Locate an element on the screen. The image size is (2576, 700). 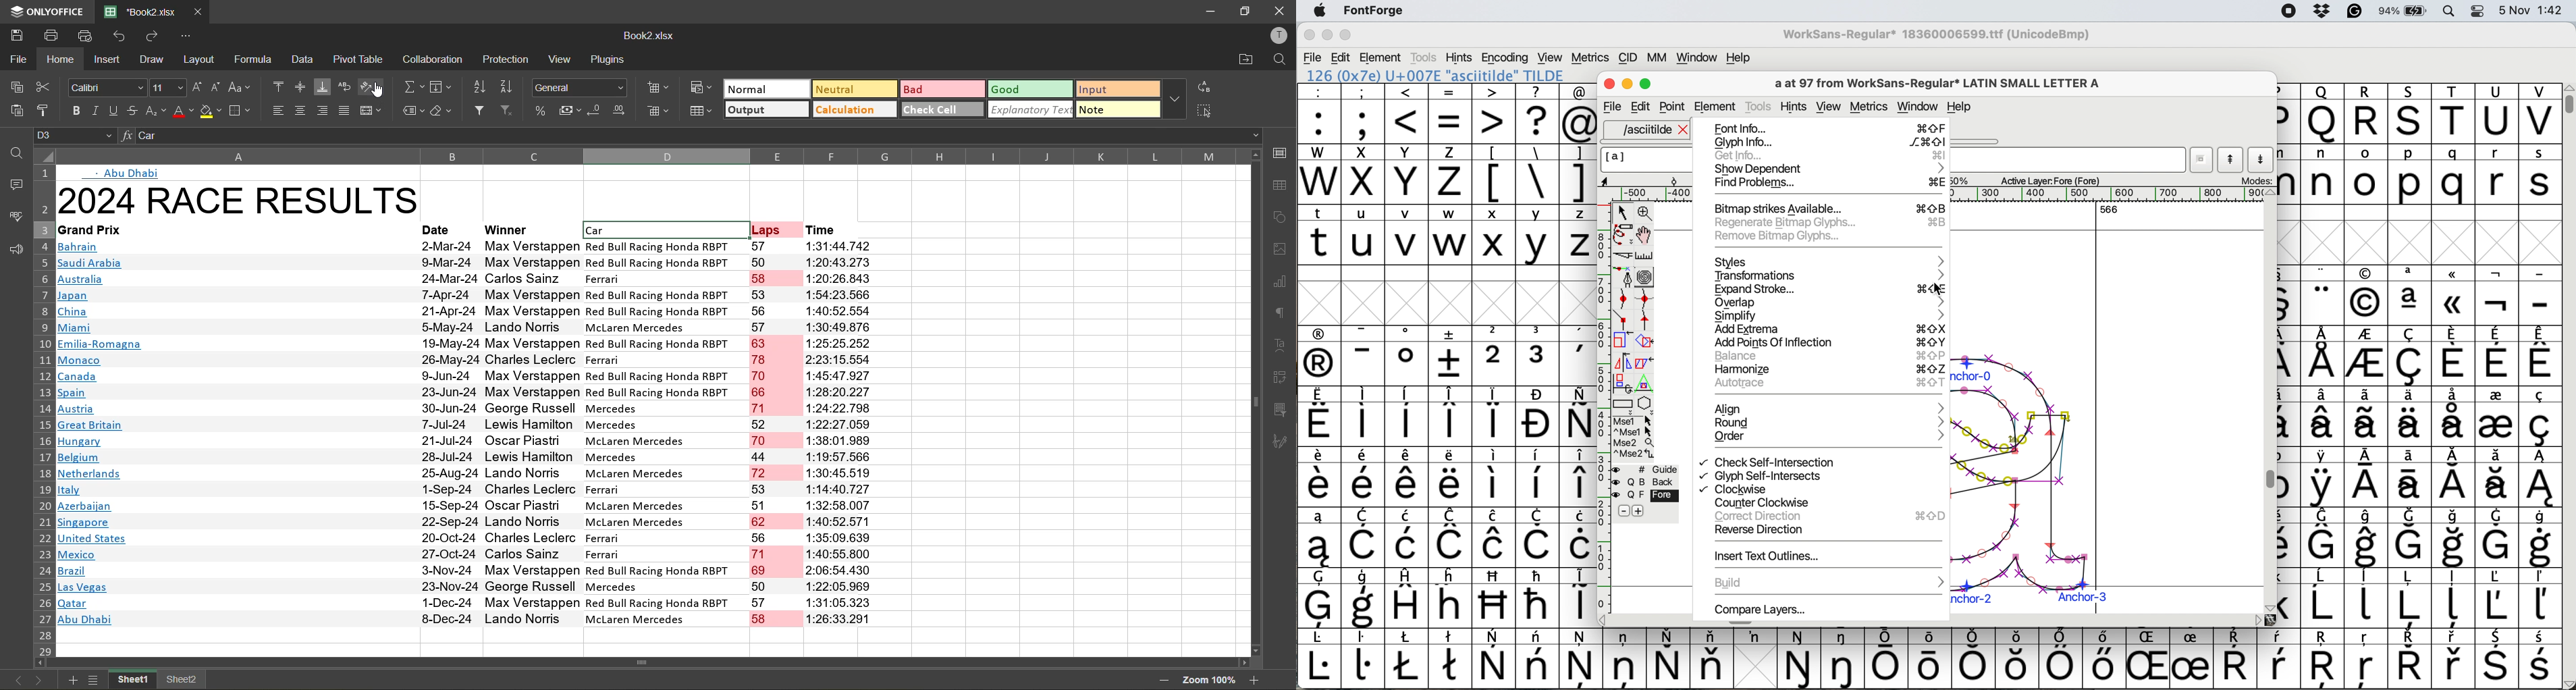
symbol is located at coordinates (2409, 658).